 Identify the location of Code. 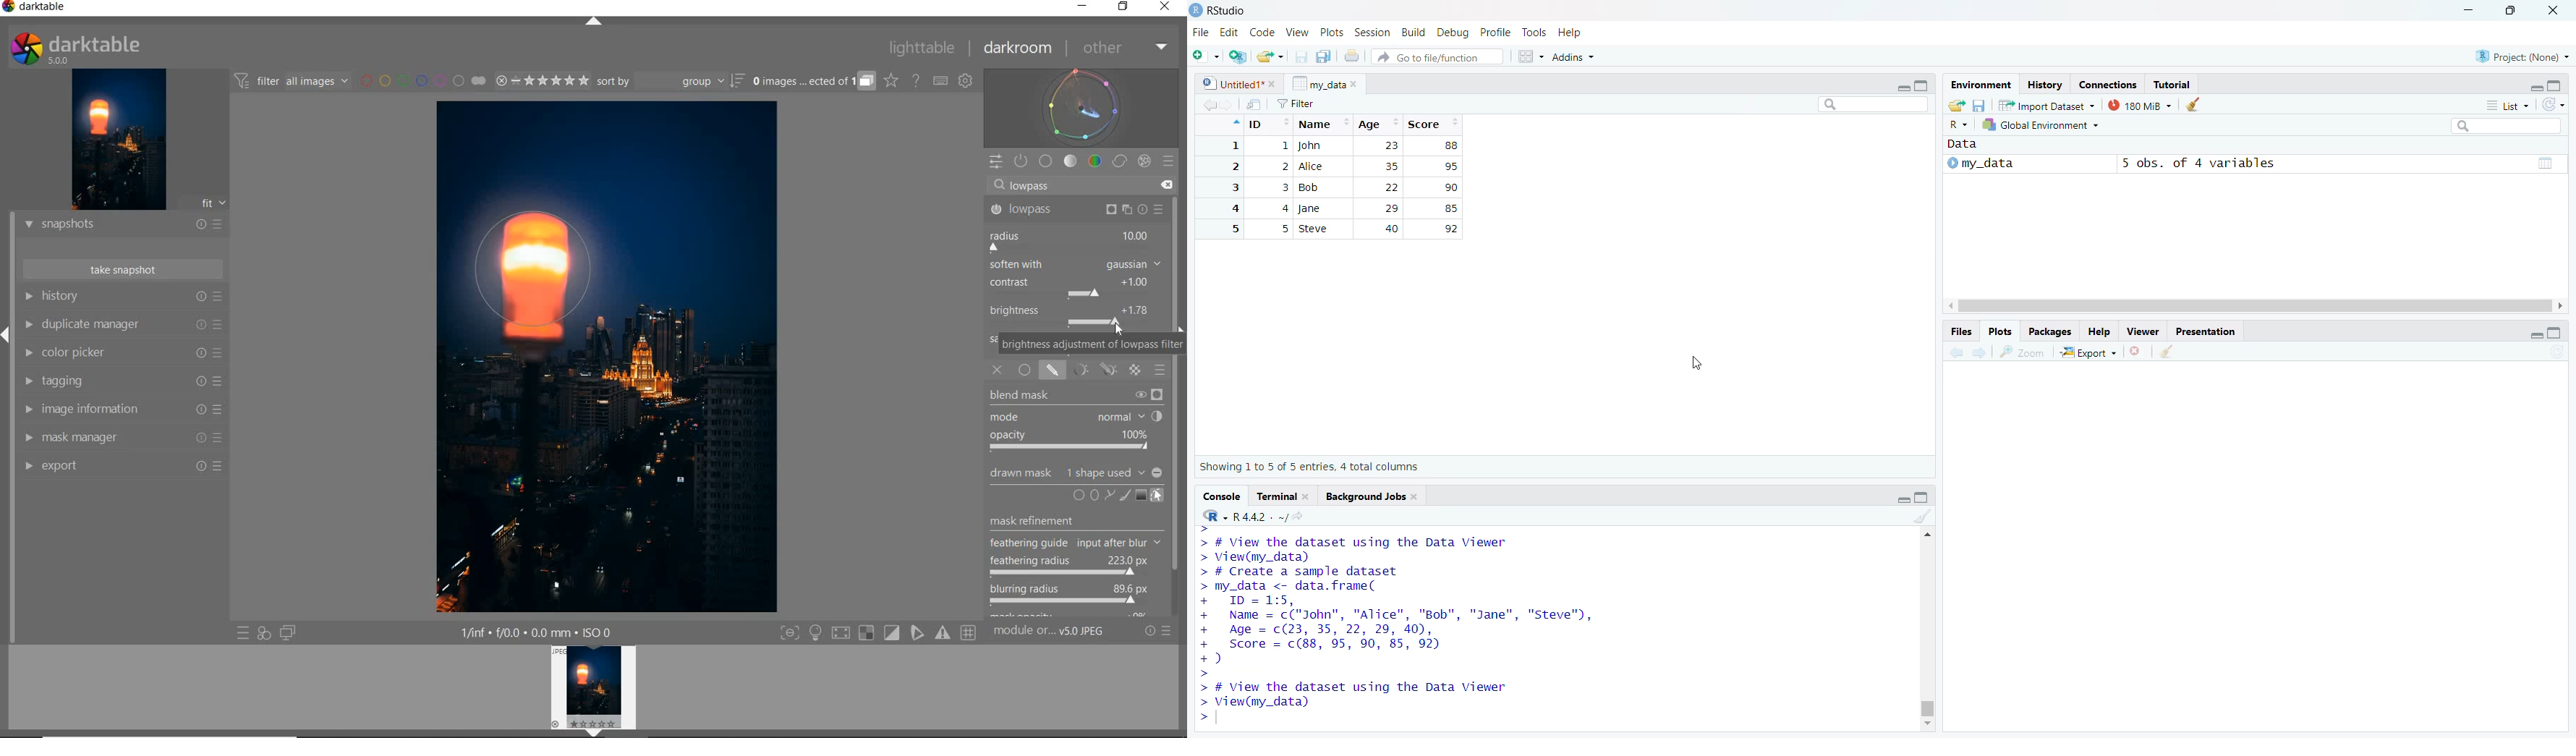
(1265, 33).